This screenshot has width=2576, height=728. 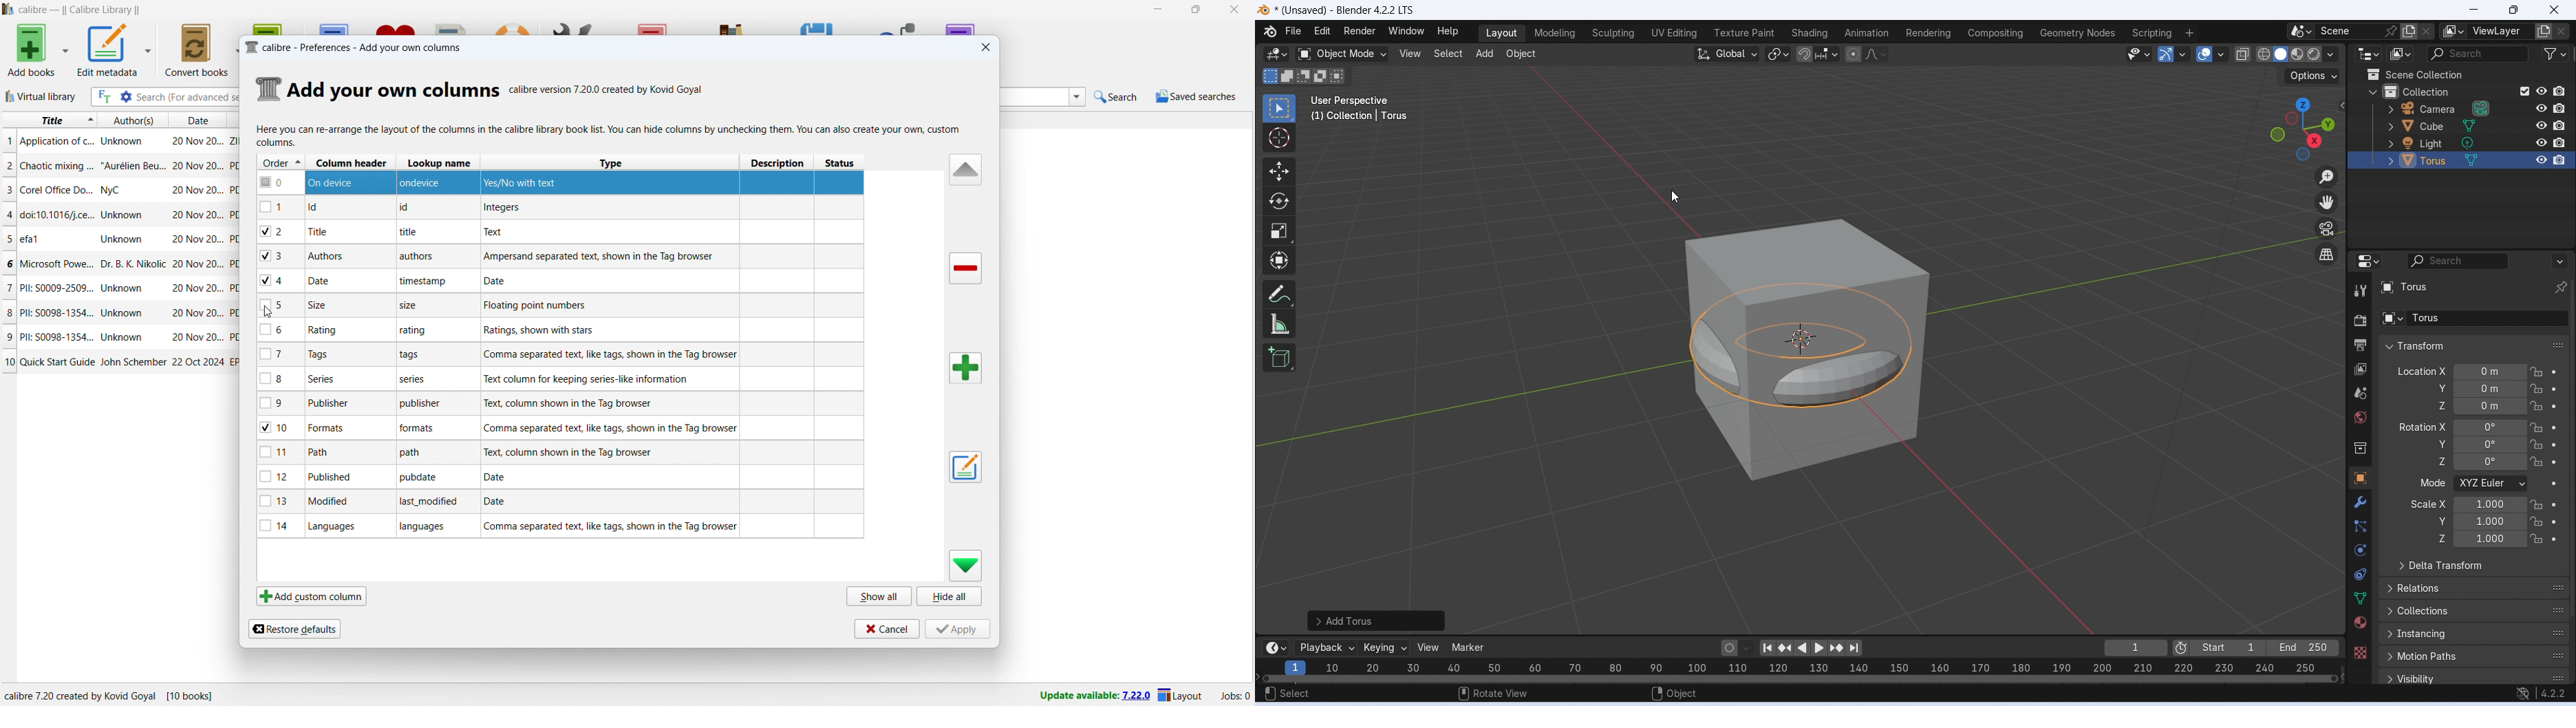 What do you see at coordinates (188, 97) in the screenshot?
I see `search bar` at bounding box center [188, 97].